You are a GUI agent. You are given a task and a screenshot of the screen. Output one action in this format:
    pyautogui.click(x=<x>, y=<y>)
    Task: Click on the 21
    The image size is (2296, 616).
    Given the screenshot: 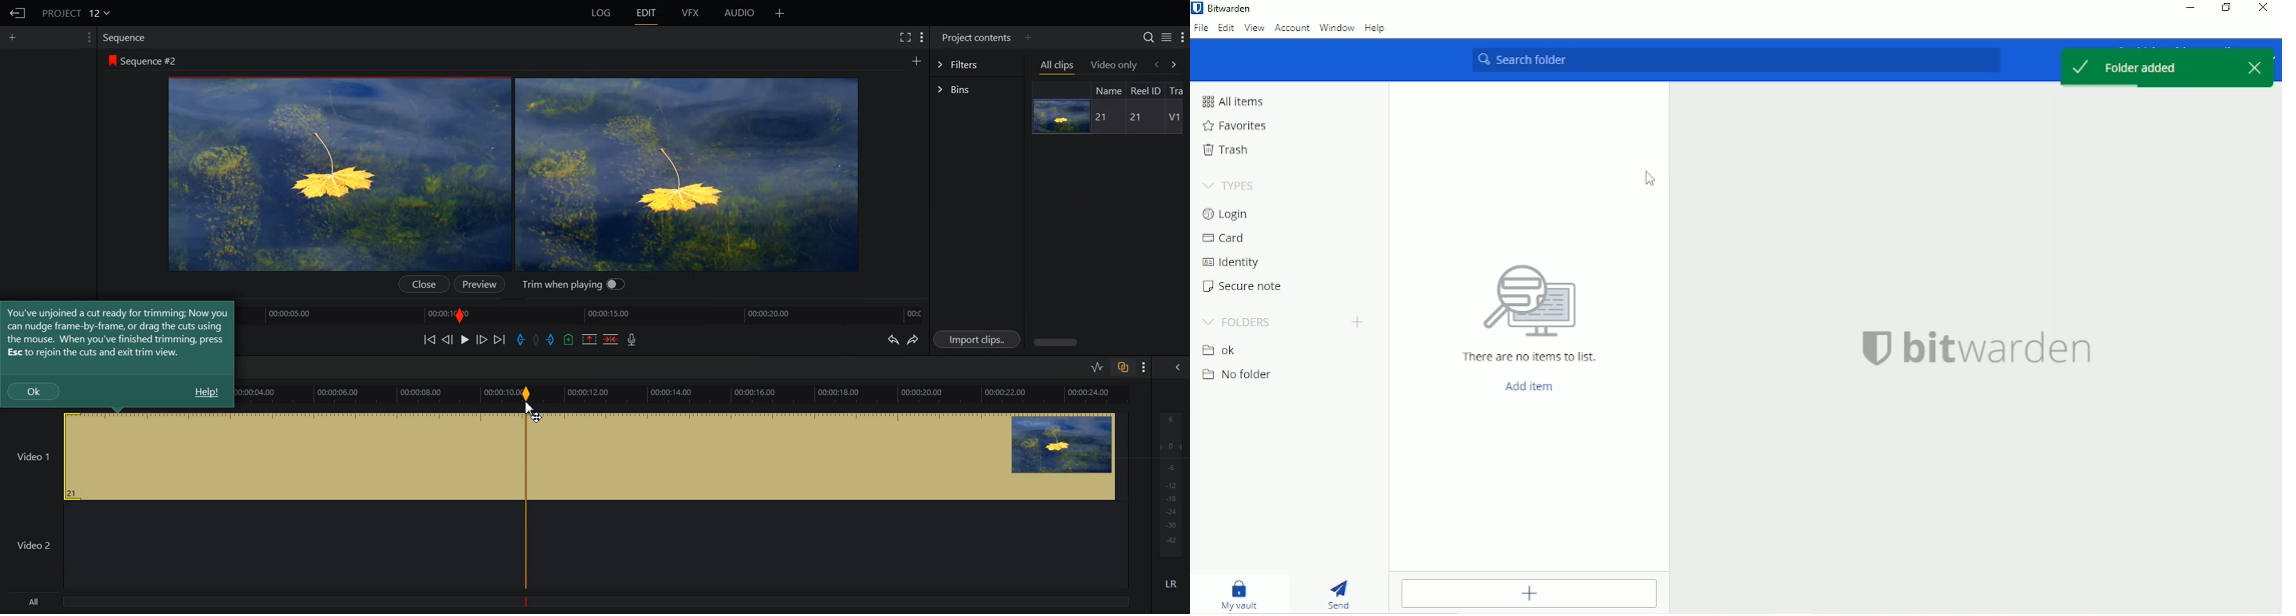 What is the action you would take?
    pyautogui.click(x=1104, y=118)
    